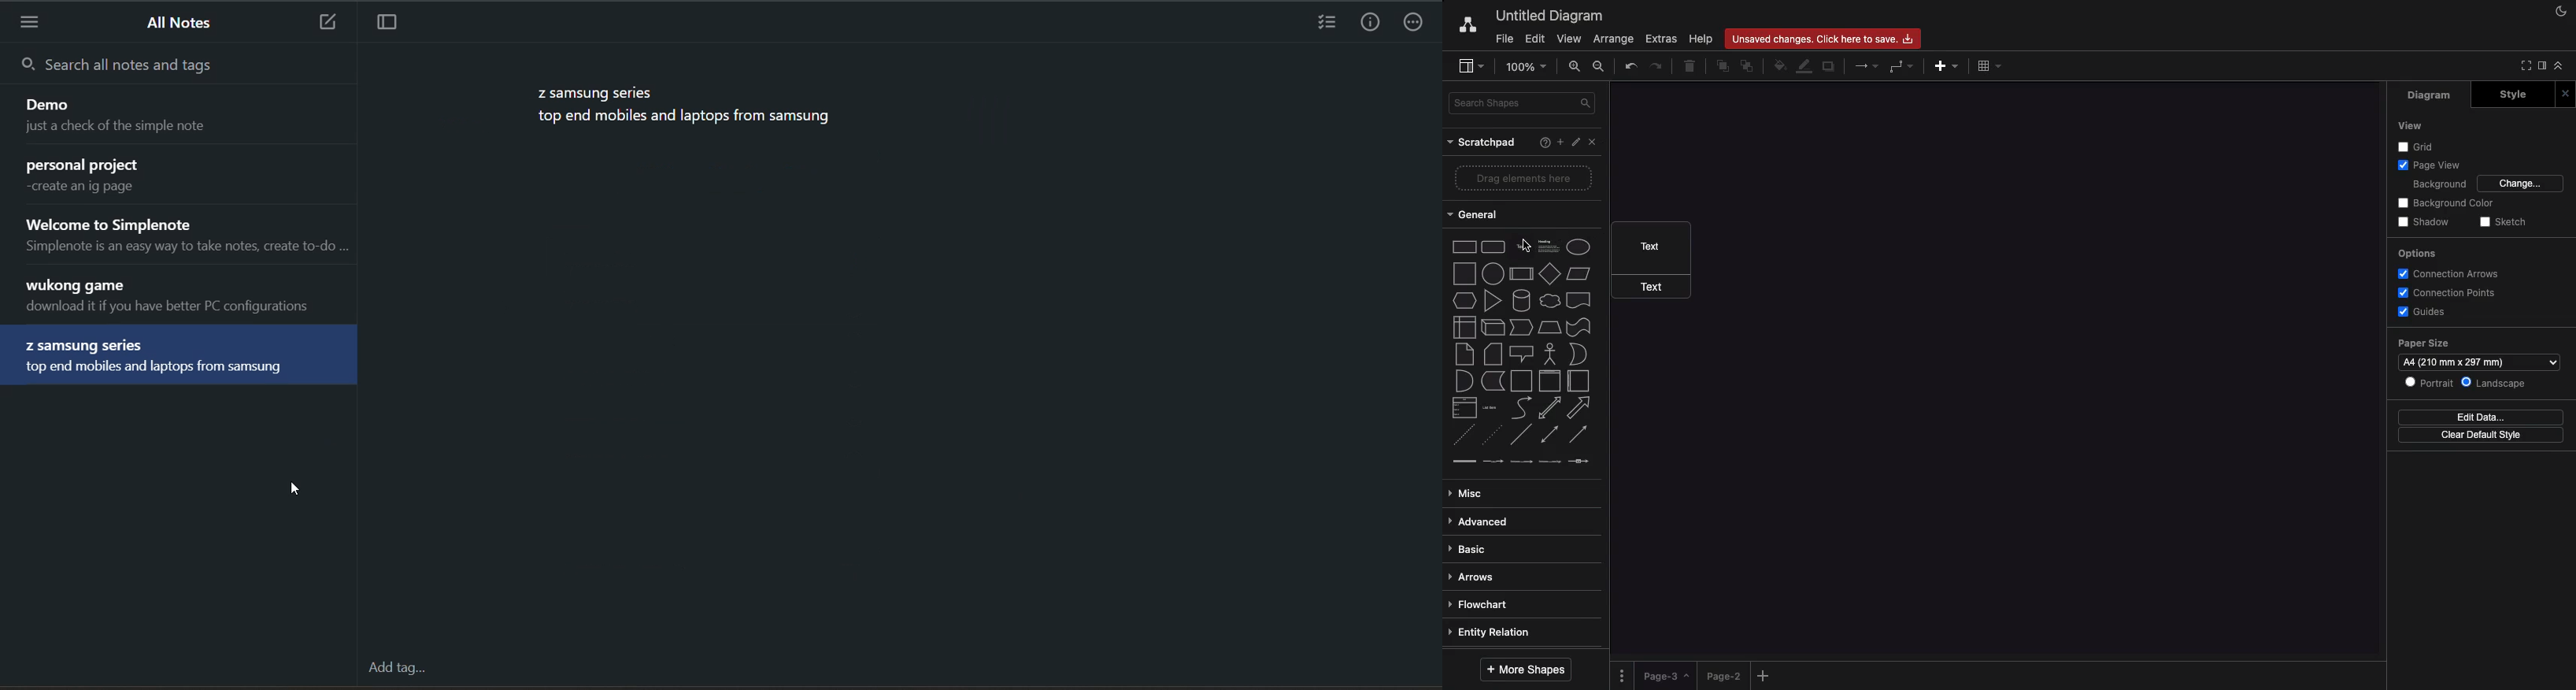  Describe the element at coordinates (2480, 362) in the screenshot. I see `A4 (210 mm x 297 mm)` at that location.